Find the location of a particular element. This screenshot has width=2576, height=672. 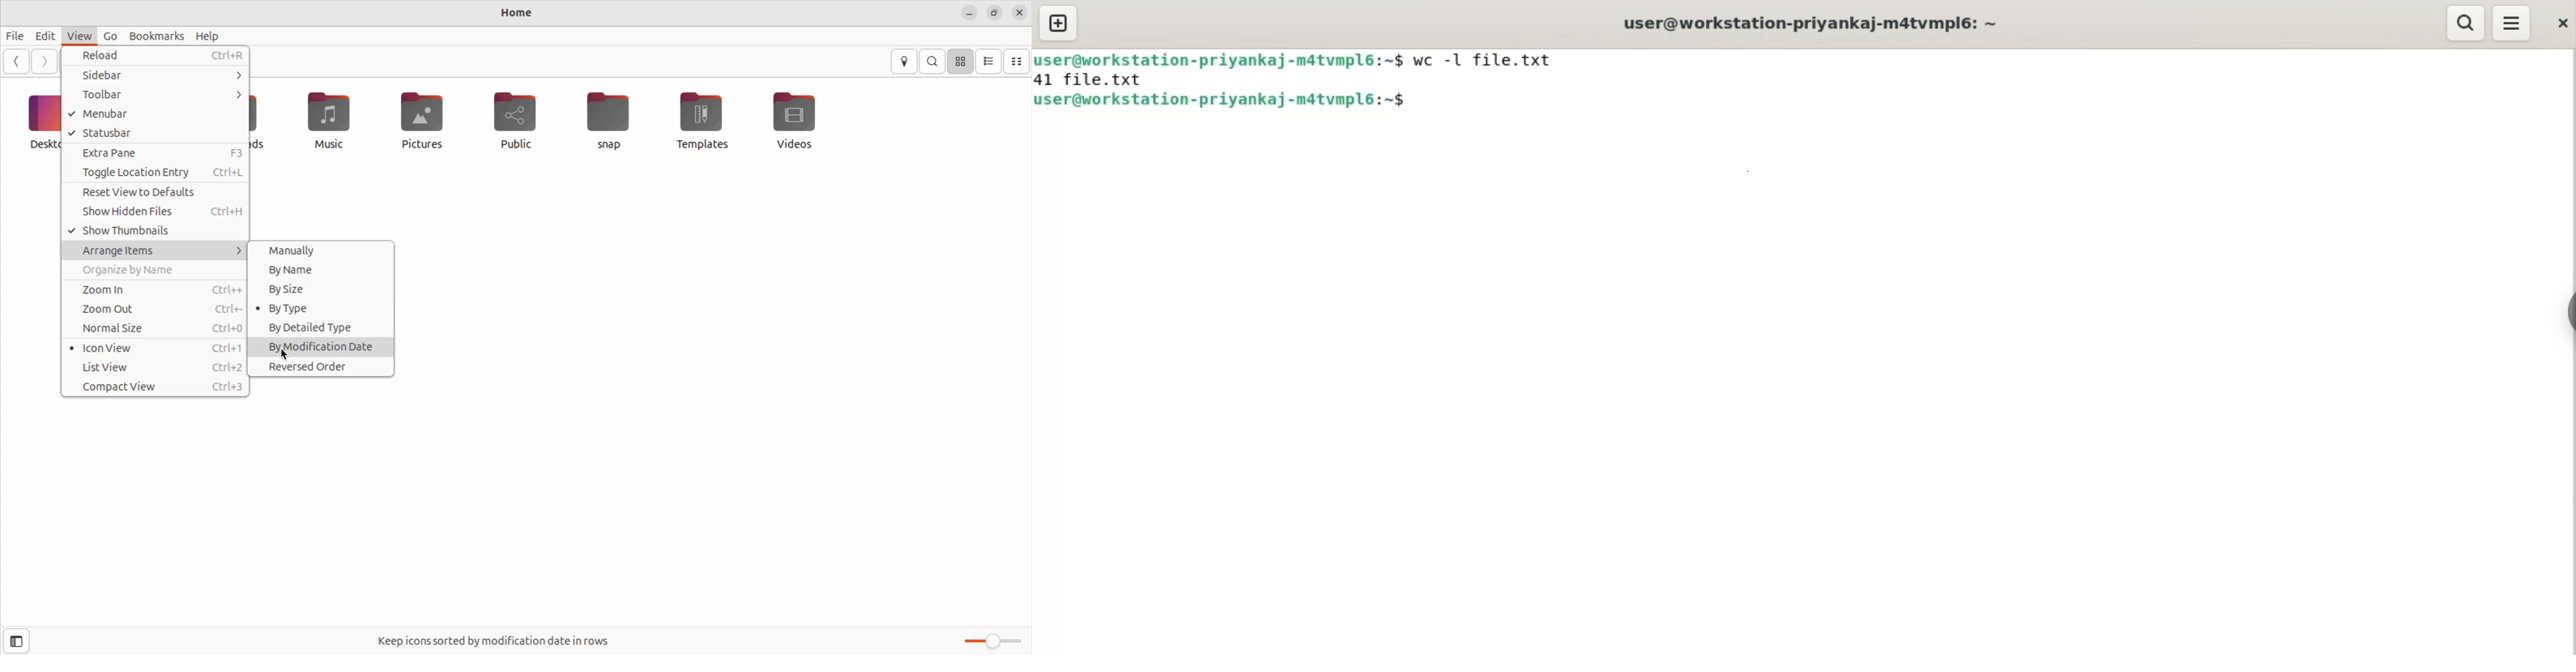

snap files is located at coordinates (614, 120).